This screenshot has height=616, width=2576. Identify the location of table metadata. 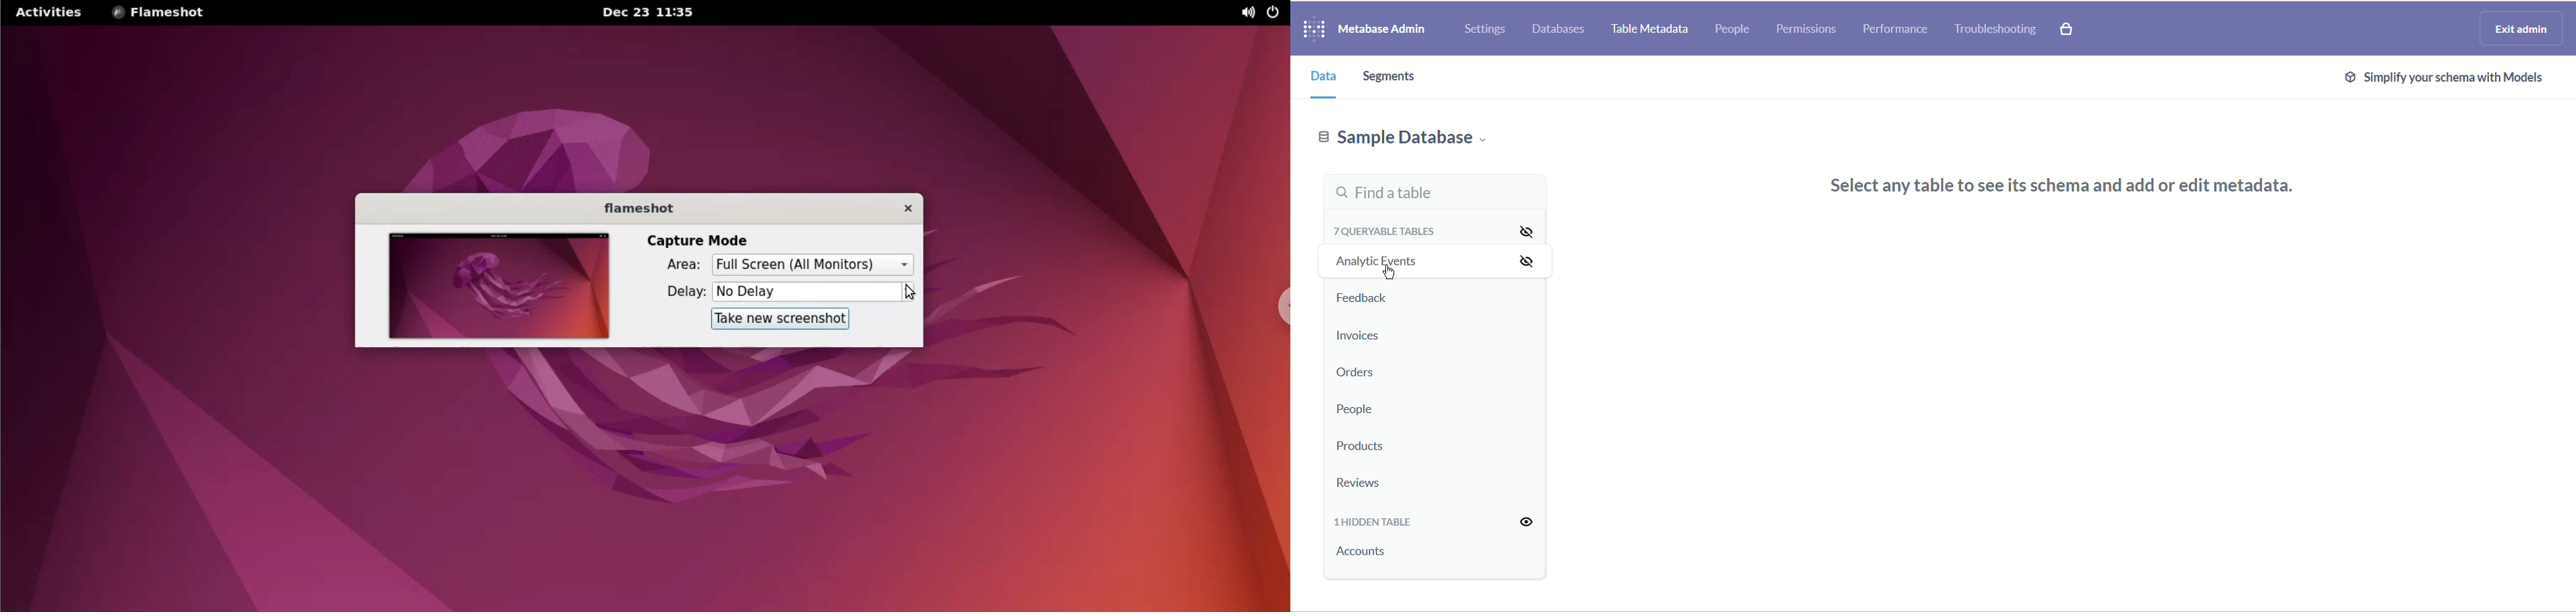
(1647, 30).